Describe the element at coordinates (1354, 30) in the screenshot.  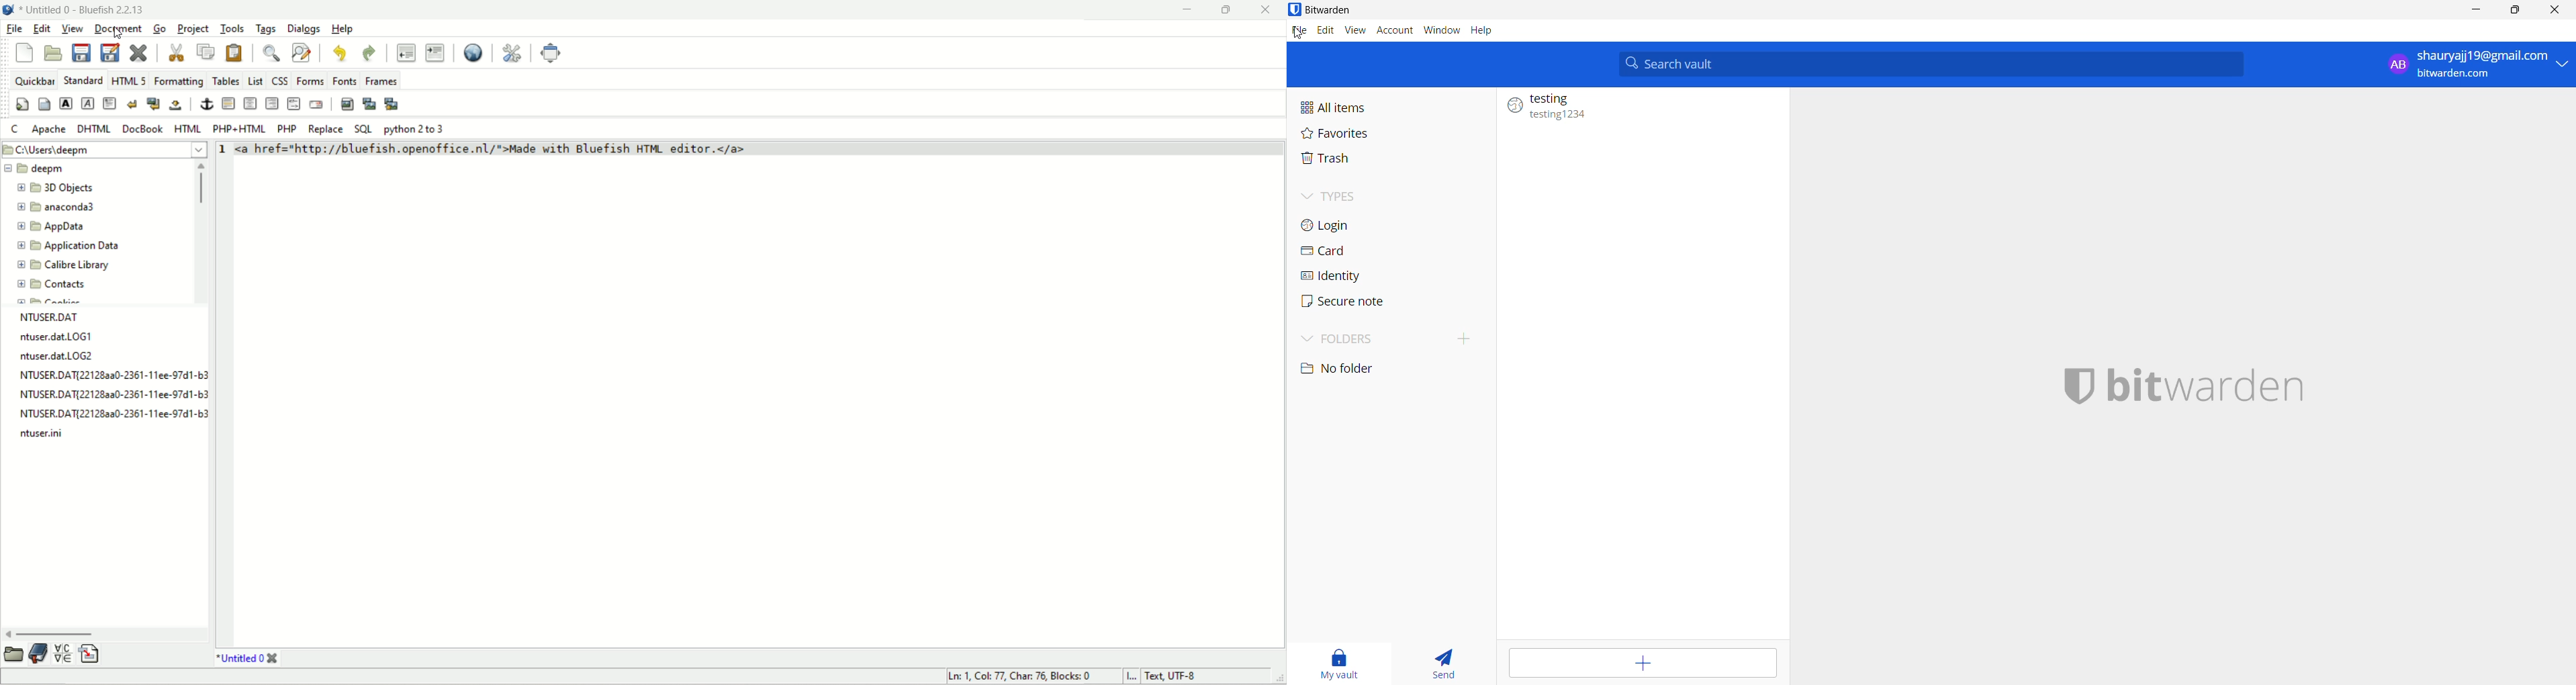
I see `view` at that location.